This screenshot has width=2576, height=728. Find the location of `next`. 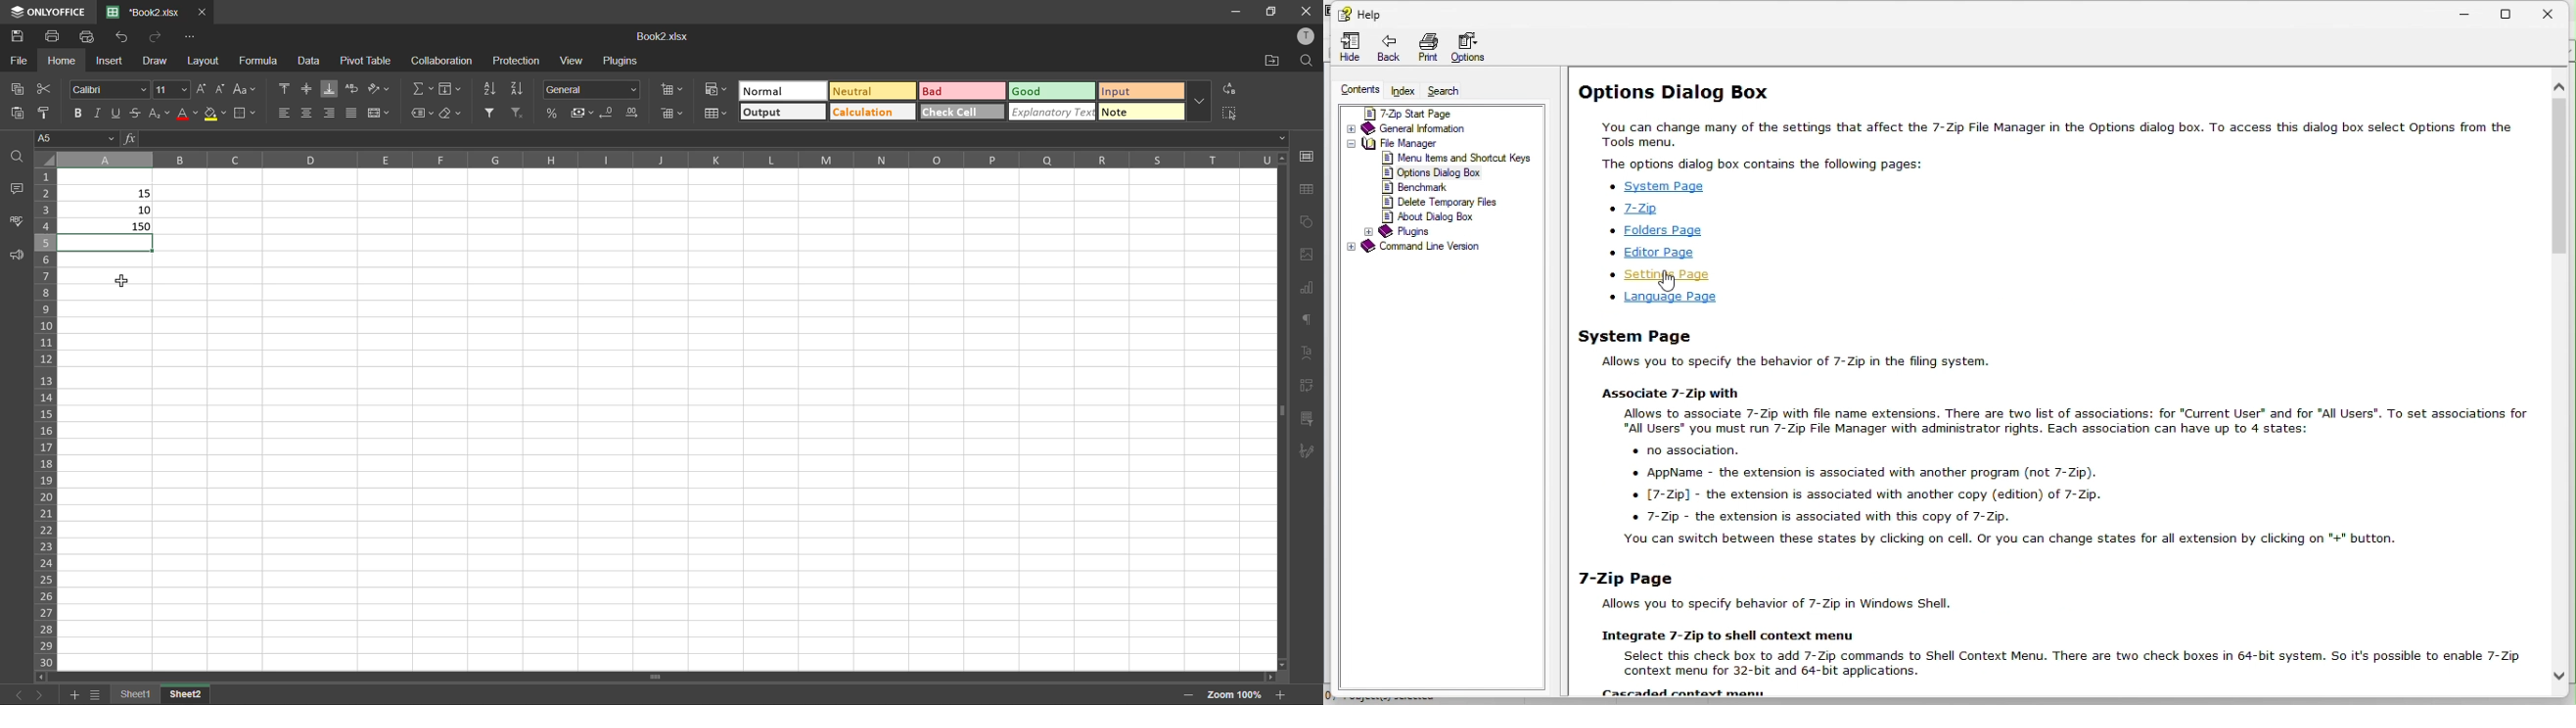

next is located at coordinates (40, 694).